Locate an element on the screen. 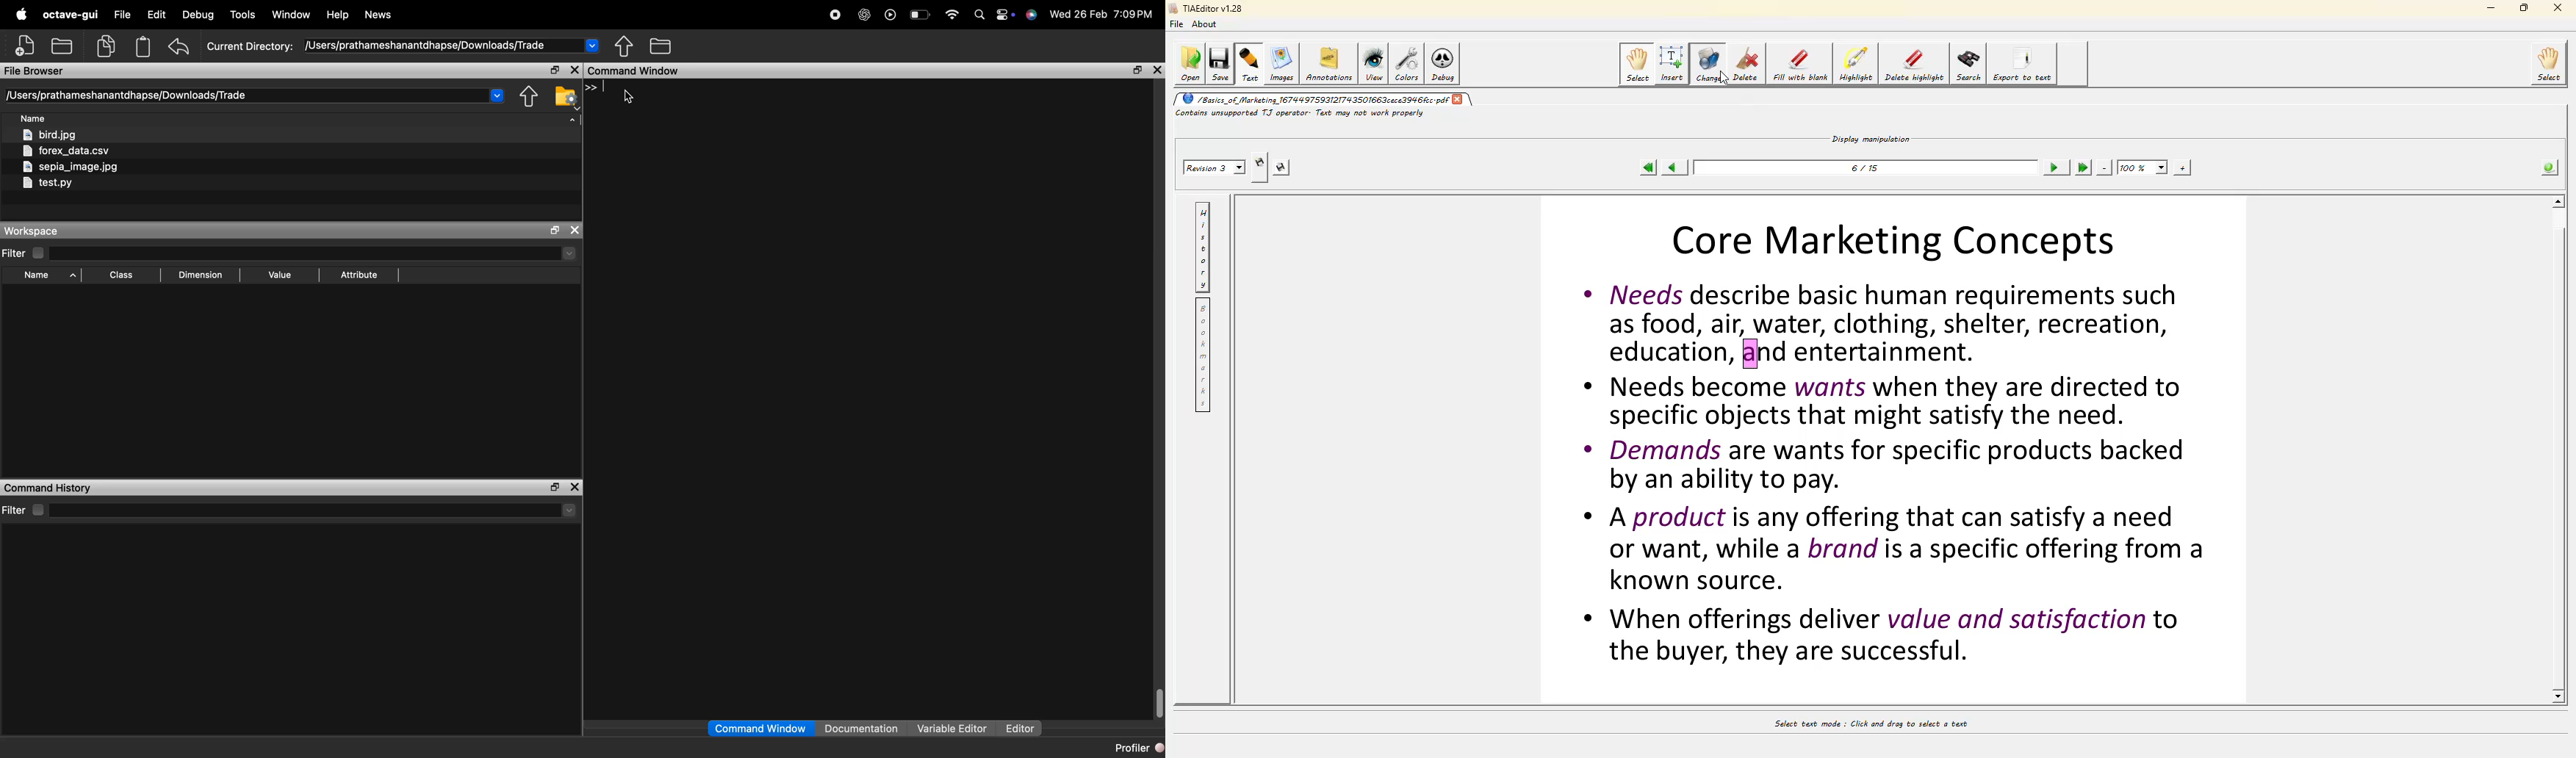 The height and width of the screenshot is (784, 2576). select directory  is located at coordinates (315, 253).